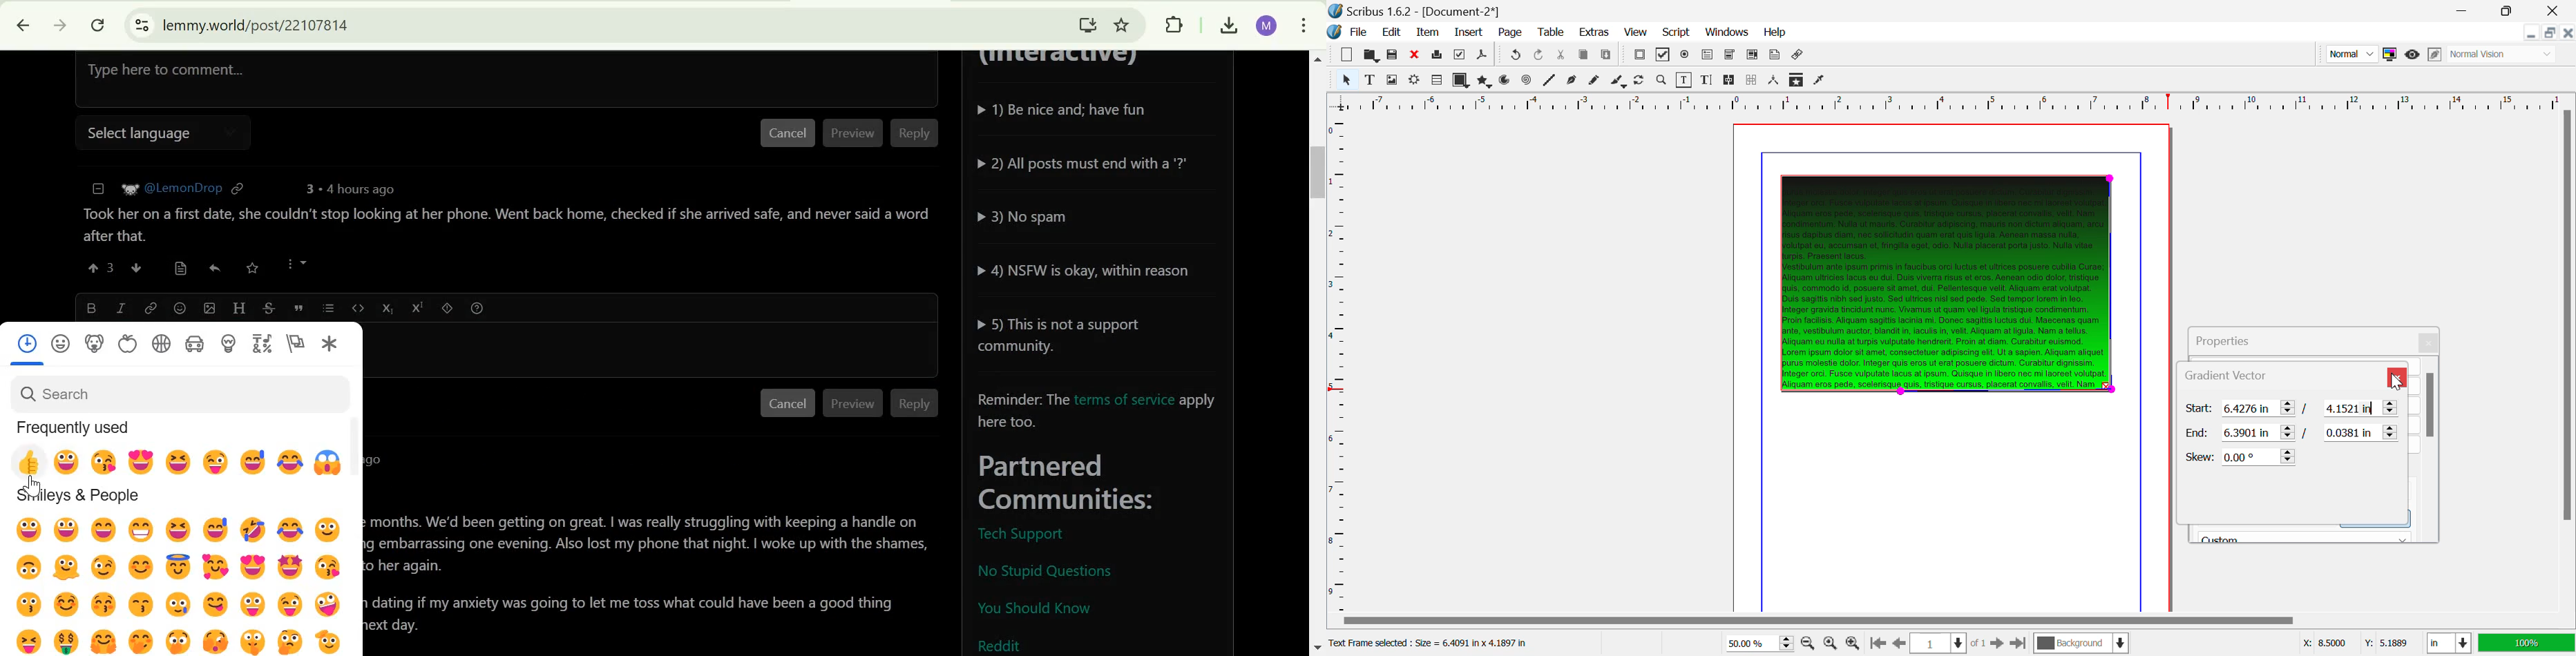  I want to click on Save, so click(1392, 55).